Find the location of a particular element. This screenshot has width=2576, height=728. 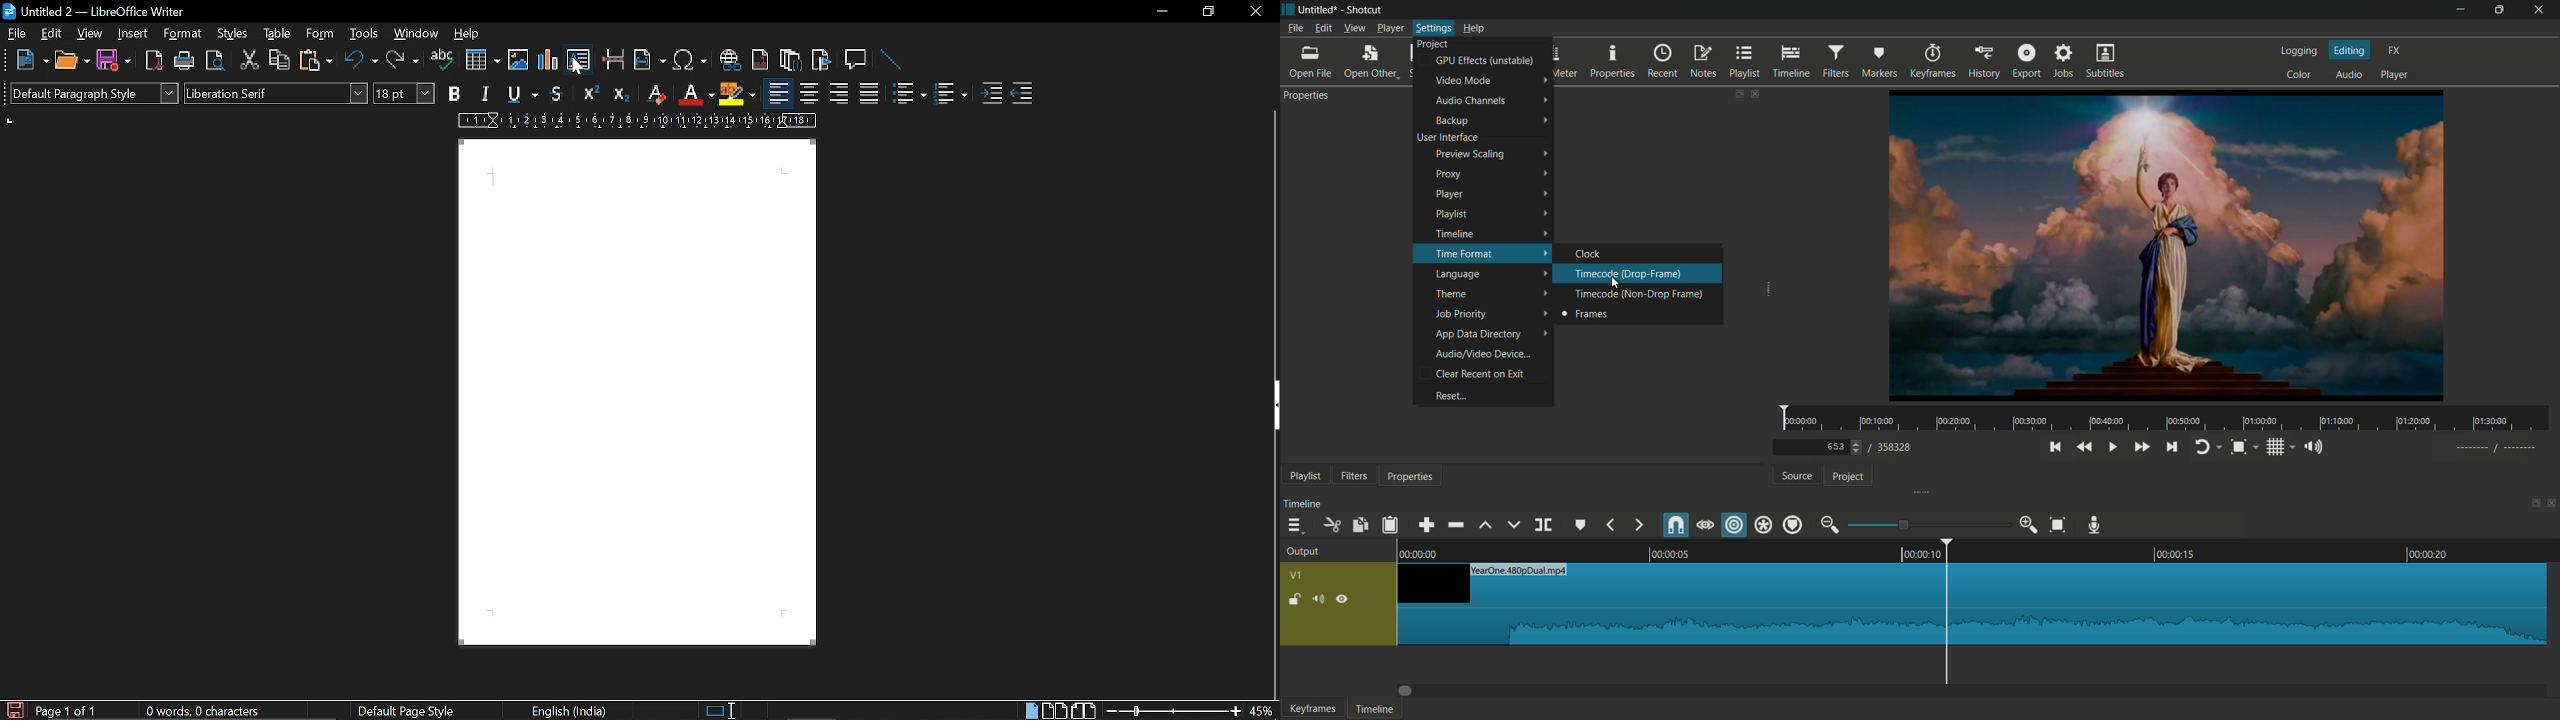

multiple page view is located at coordinates (1054, 711).